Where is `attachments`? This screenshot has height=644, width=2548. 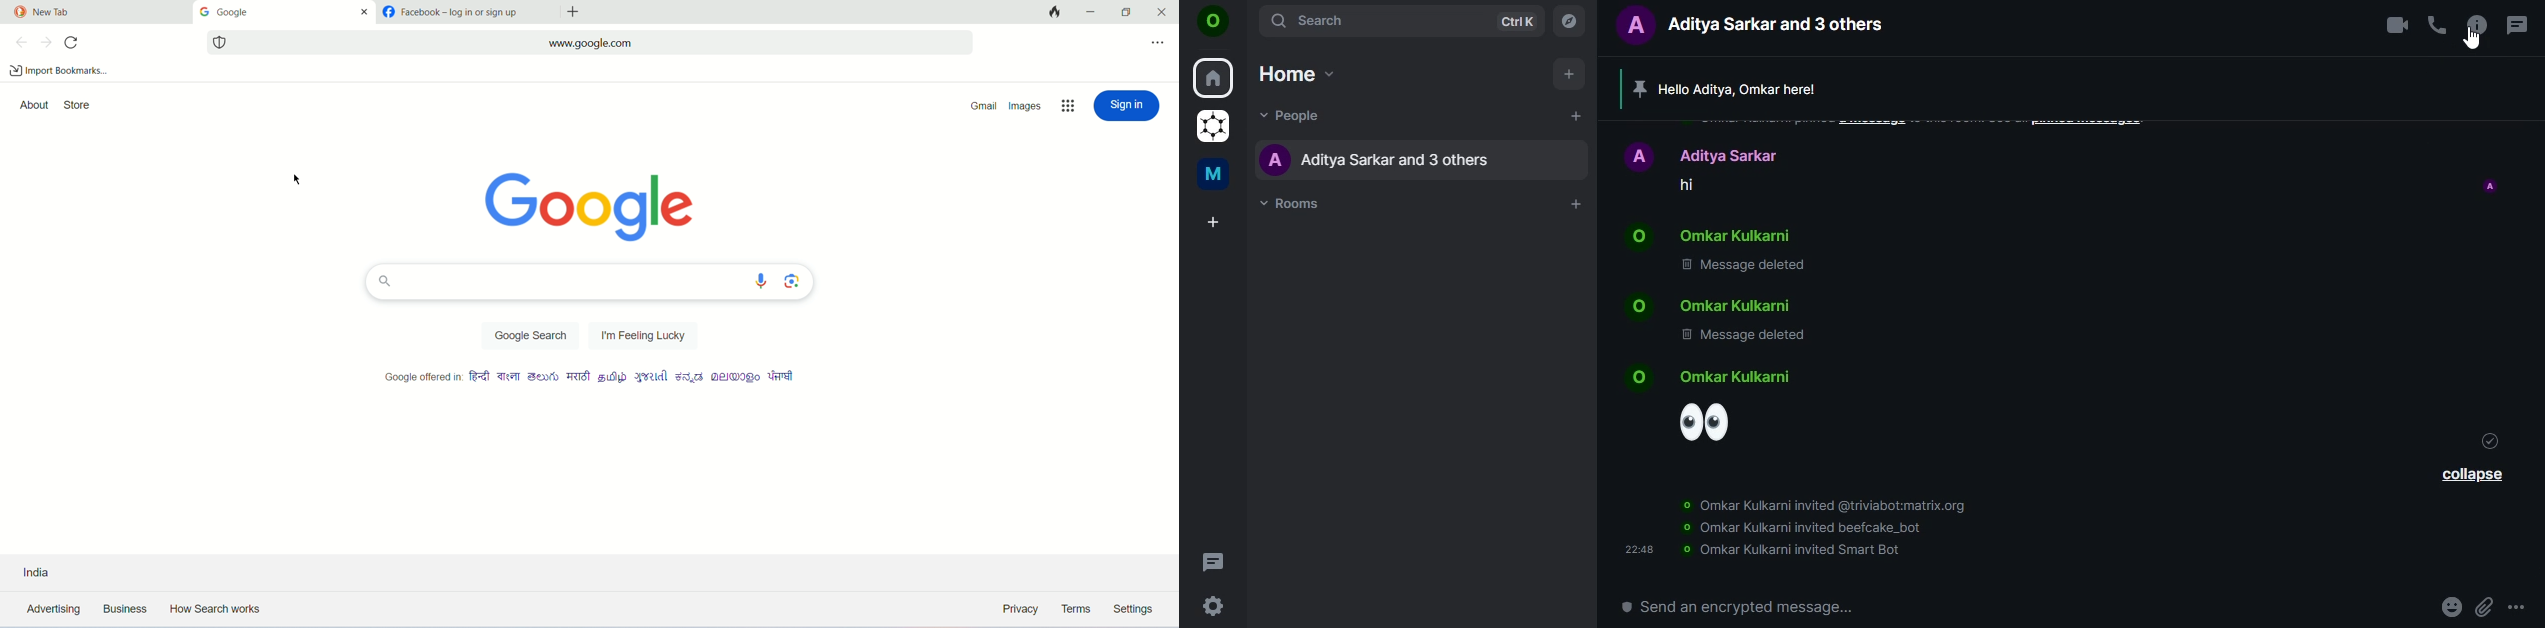
attachments is located at coordinates (2487, 606).